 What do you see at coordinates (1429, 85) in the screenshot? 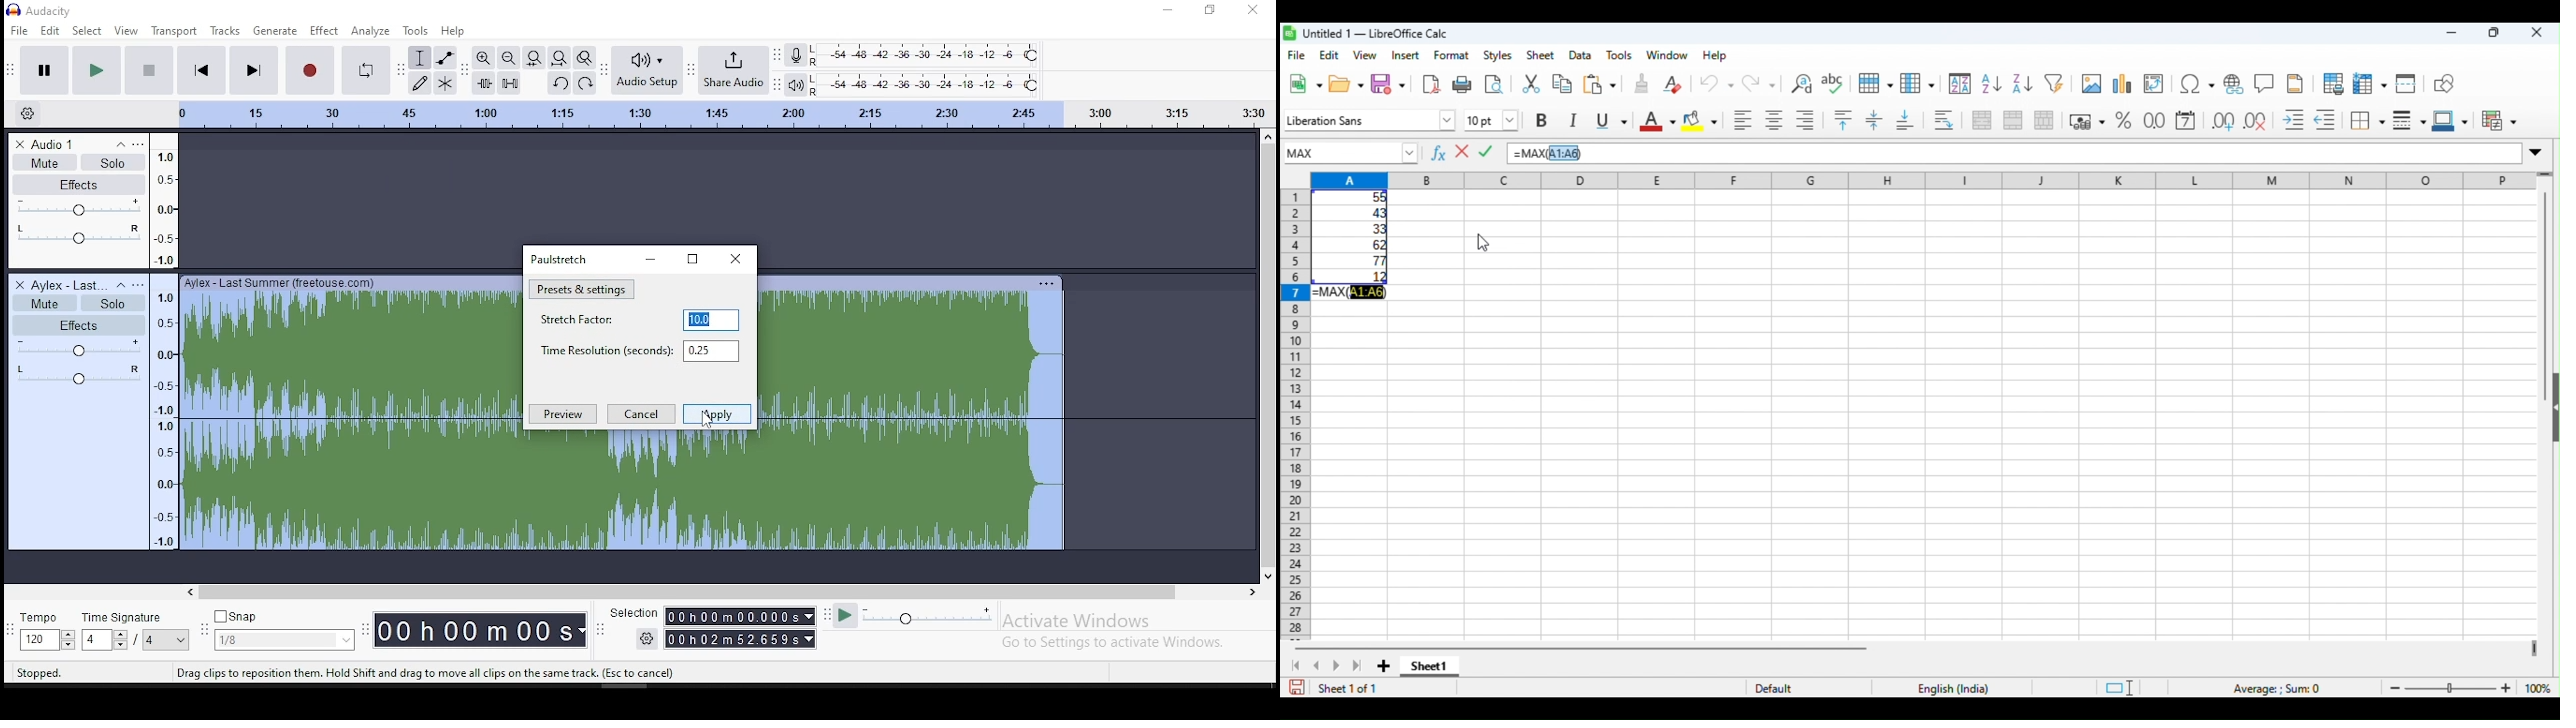
I see `export pdf` at bounding box center [1429, 85].